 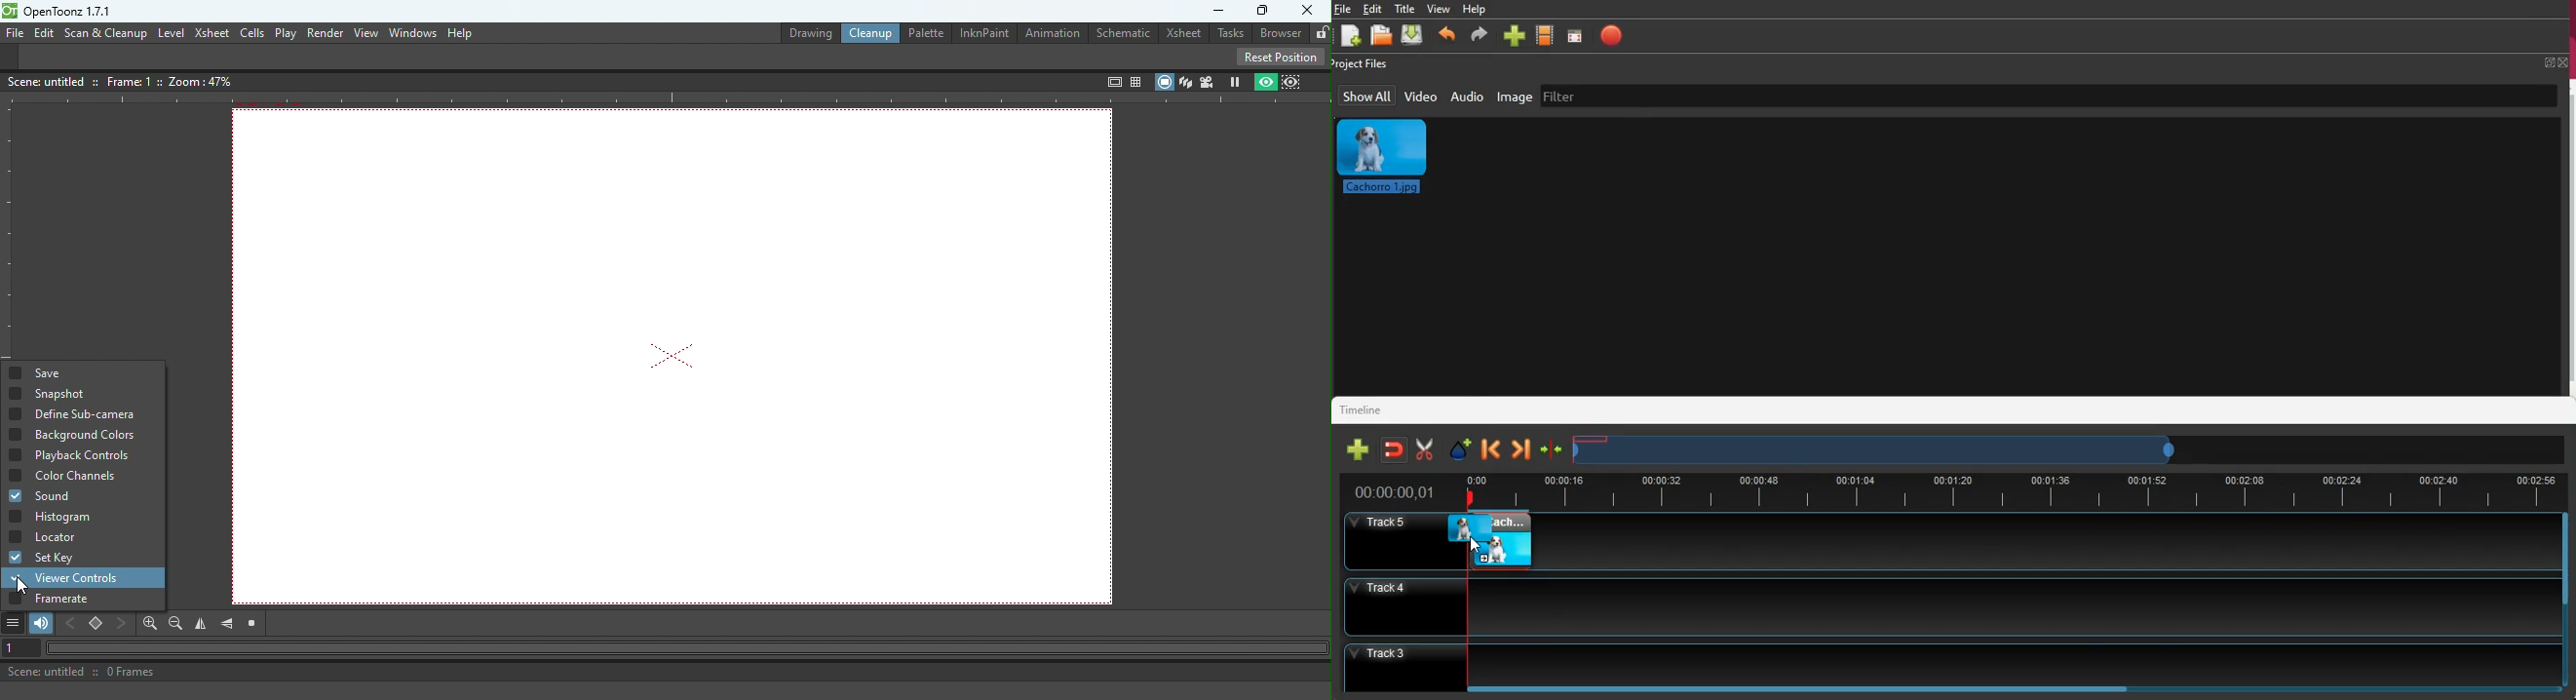 I want to click on Xsheet, so click(x=211, y=34).